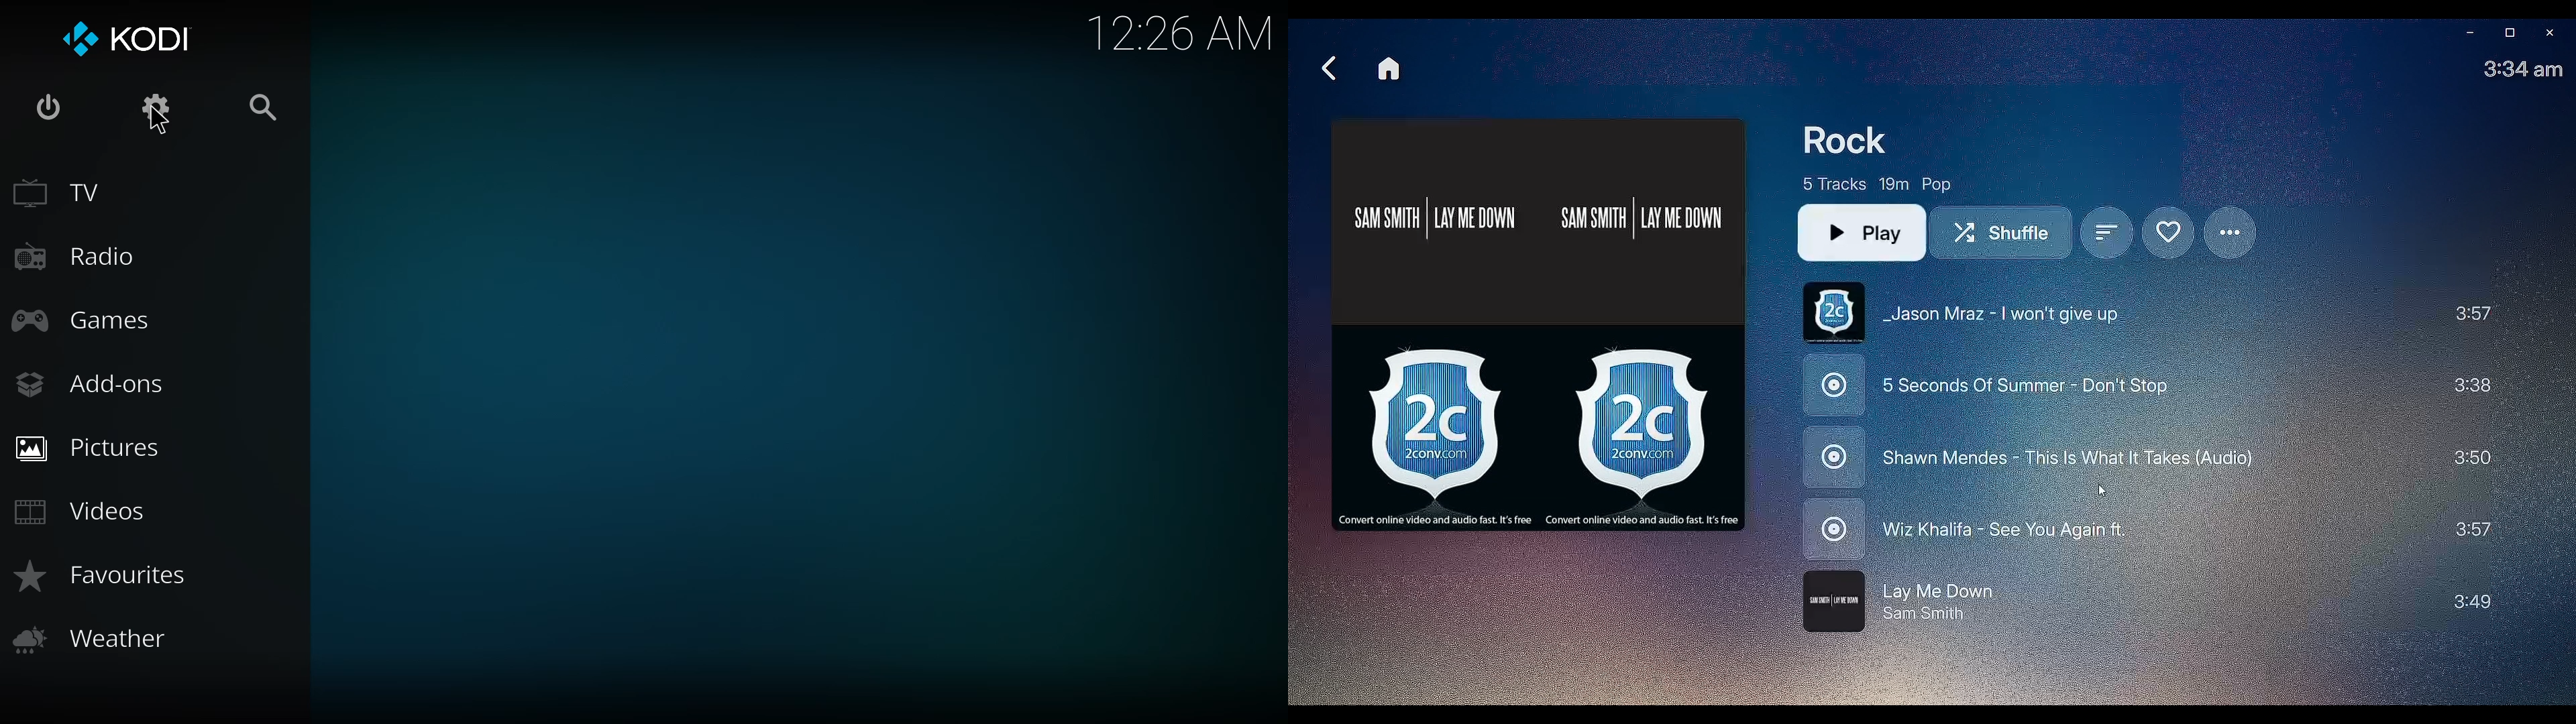 The image size is (2576, 728). Describe the element at coordinates (78, 257) in the screenshot. I see `radio` at that location.